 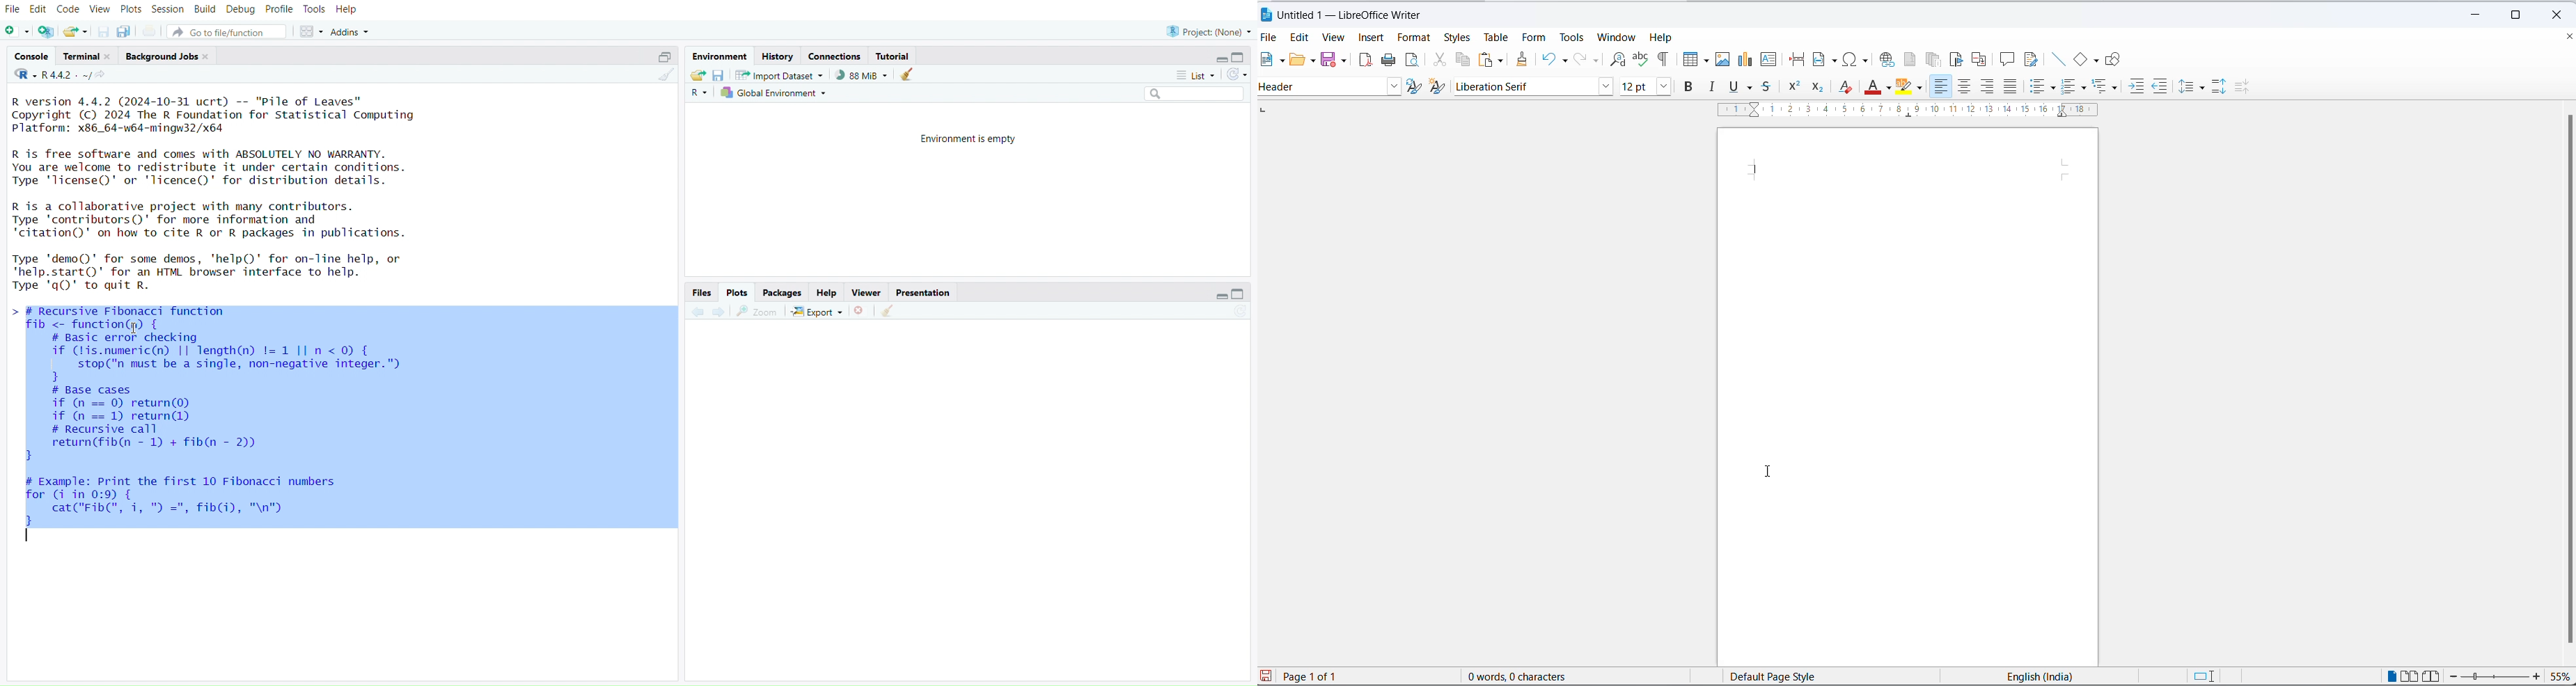 What do you see at coordinates (1440, 88) in the screenshot?
I see `create new style from selection` at bounding box center [1440, 88].